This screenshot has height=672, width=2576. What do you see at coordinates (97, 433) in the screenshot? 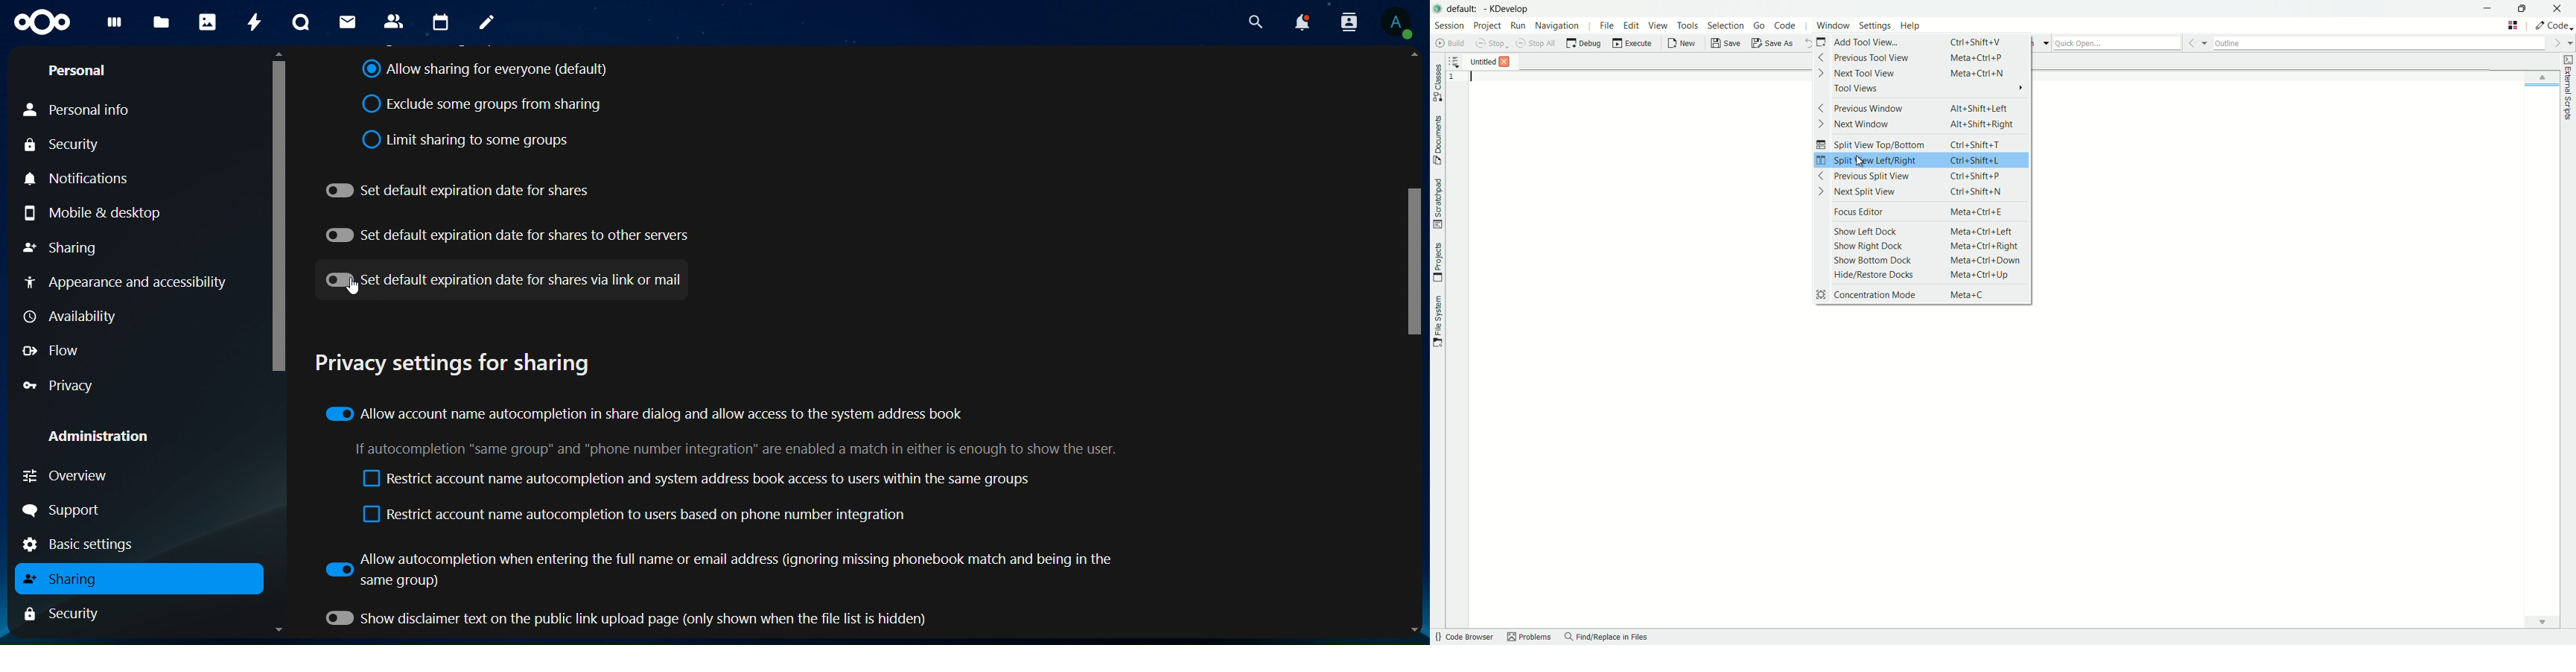
I see `administration` at bounding box center [97, 433].